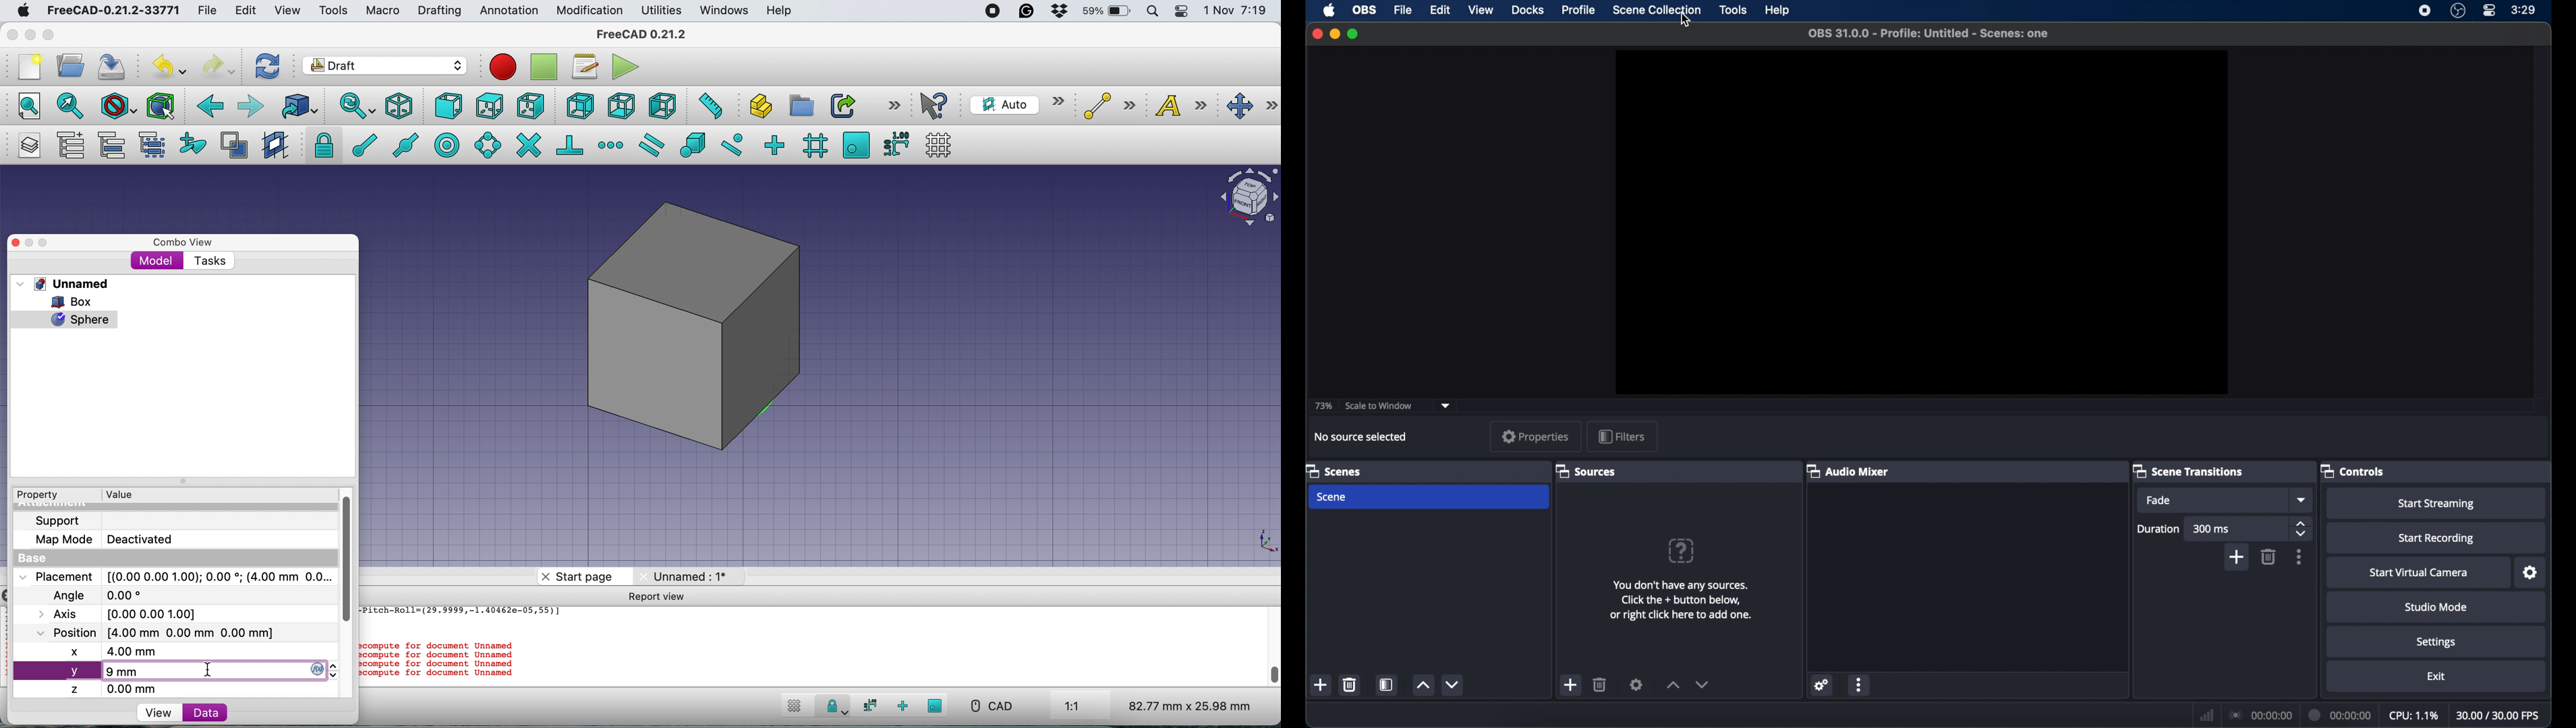 This screenshot has height=728, width=2576. Describe the element at coordinates (1333, 497) in the screenshot. I see `scene` at that location.